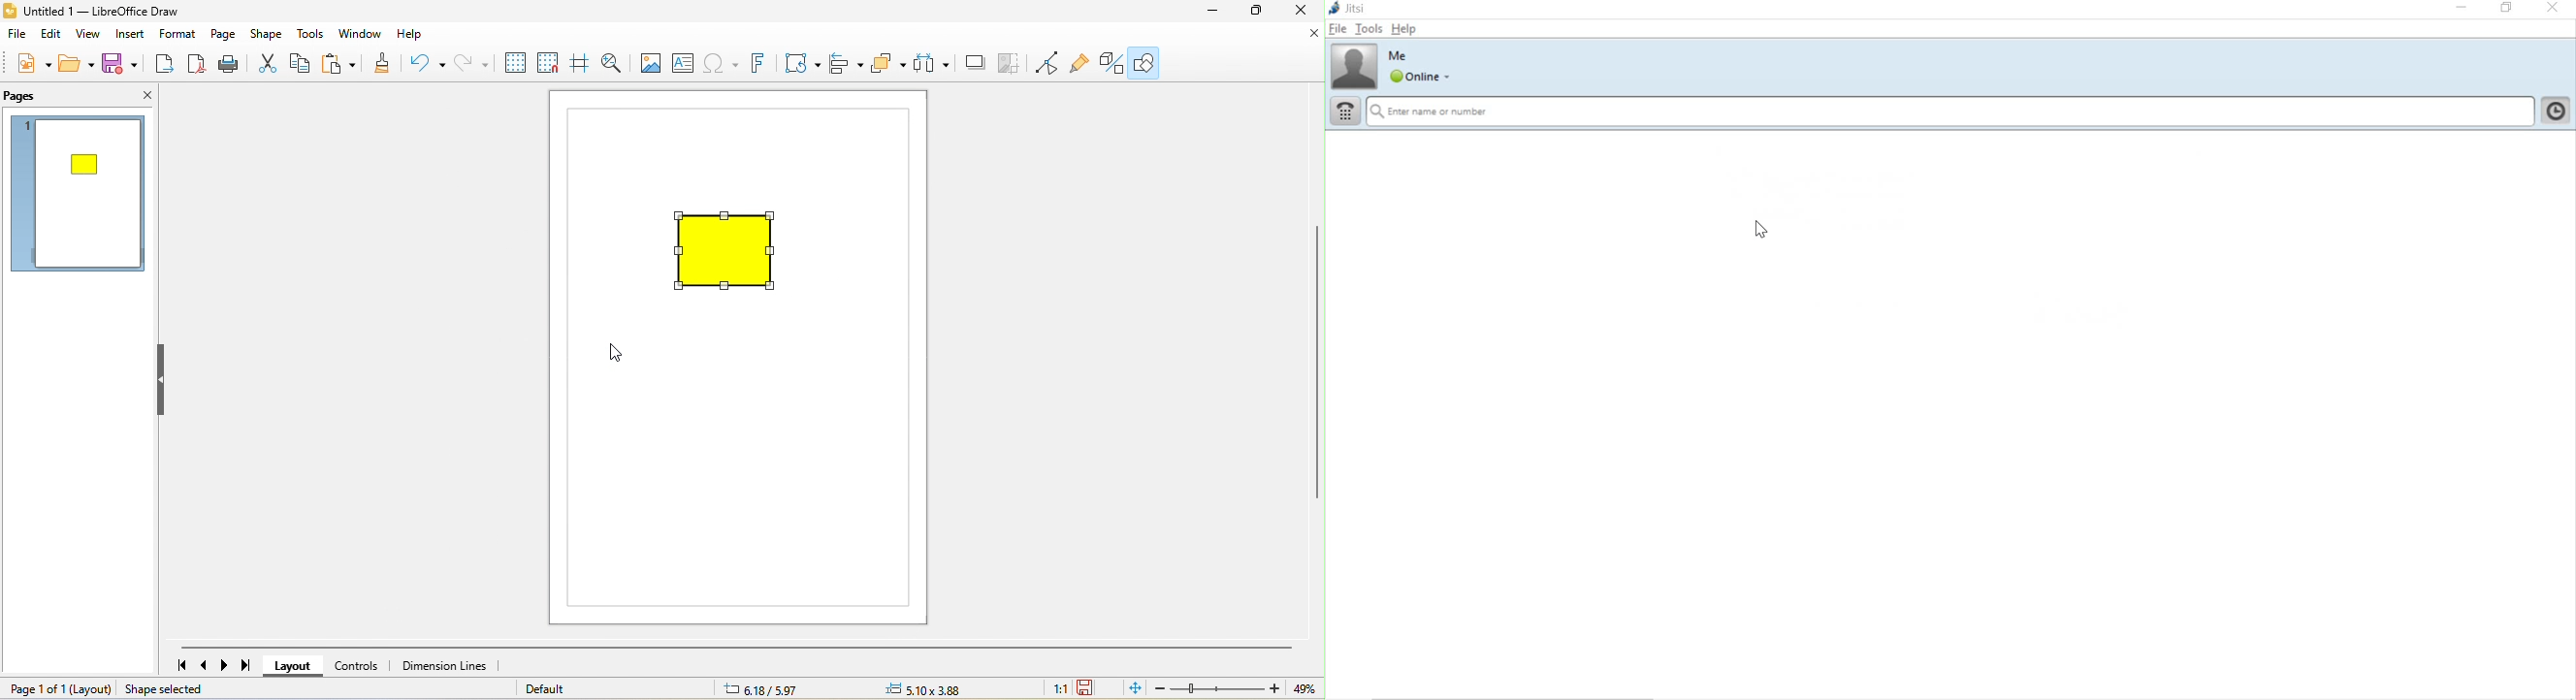 The image size is (2576, 700). I want to click on zoom and pan, so click(612, 61).